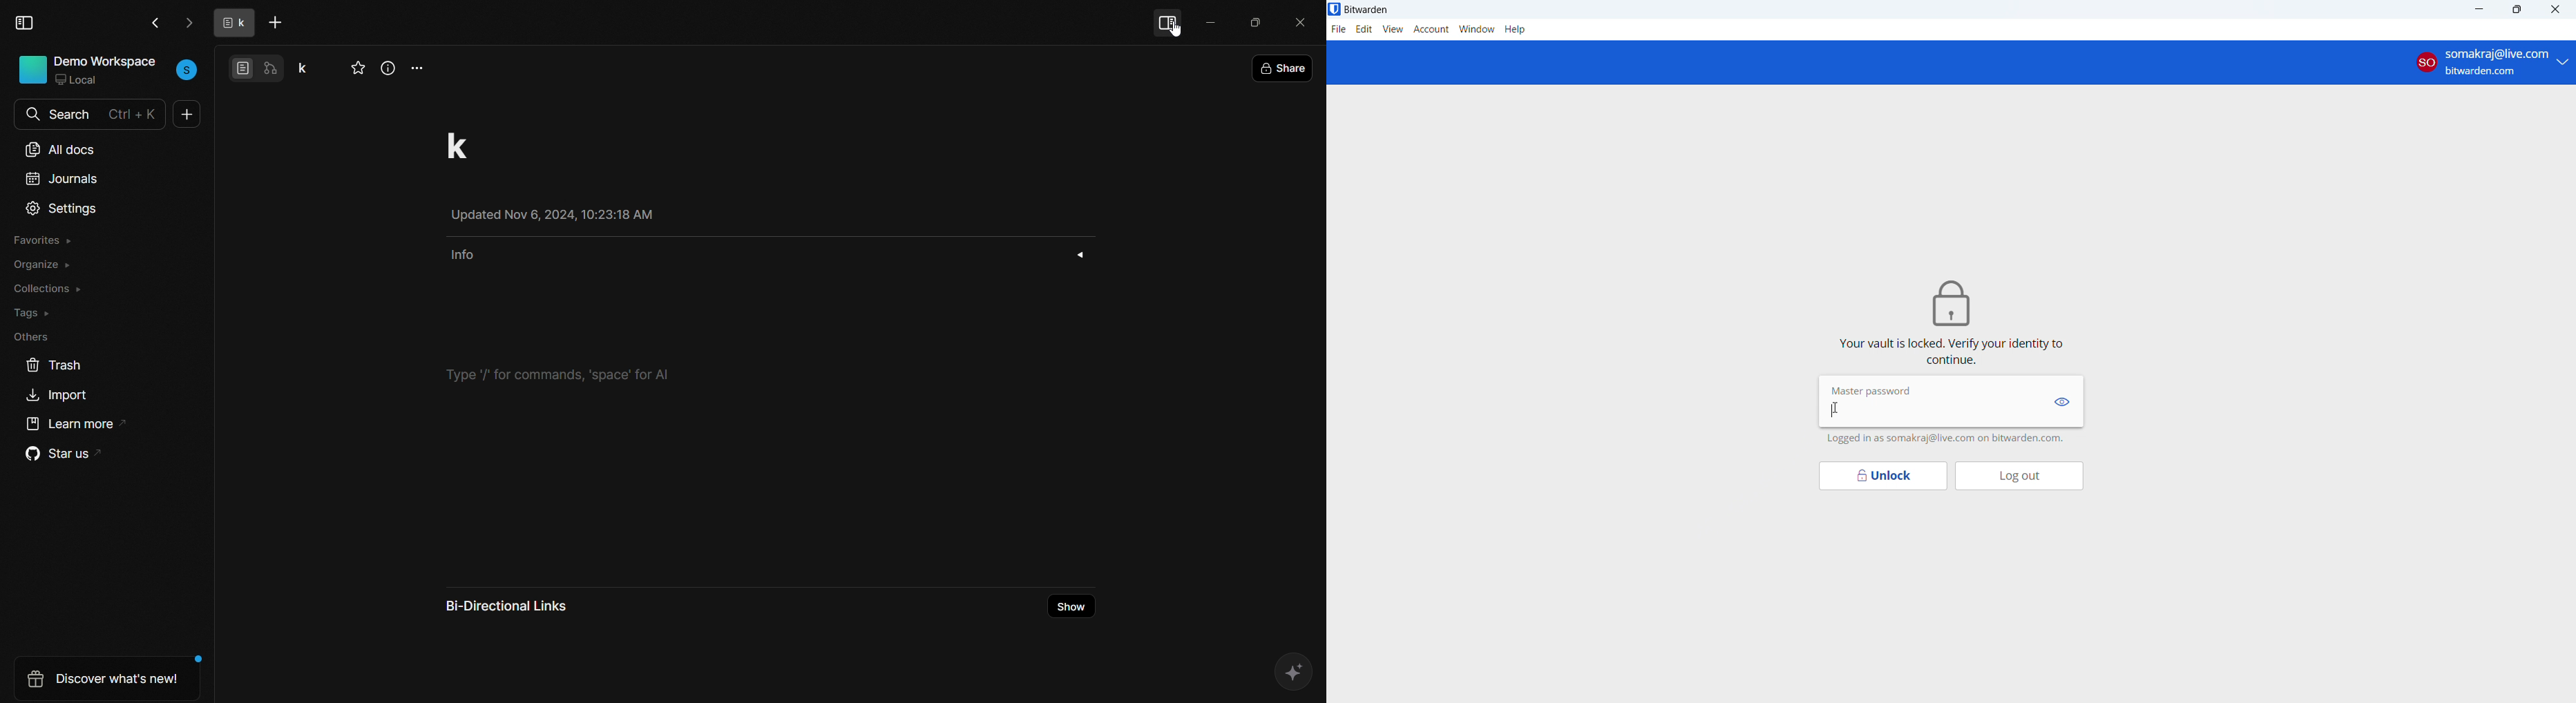  I want to click on unlock, so click(1883, 476).